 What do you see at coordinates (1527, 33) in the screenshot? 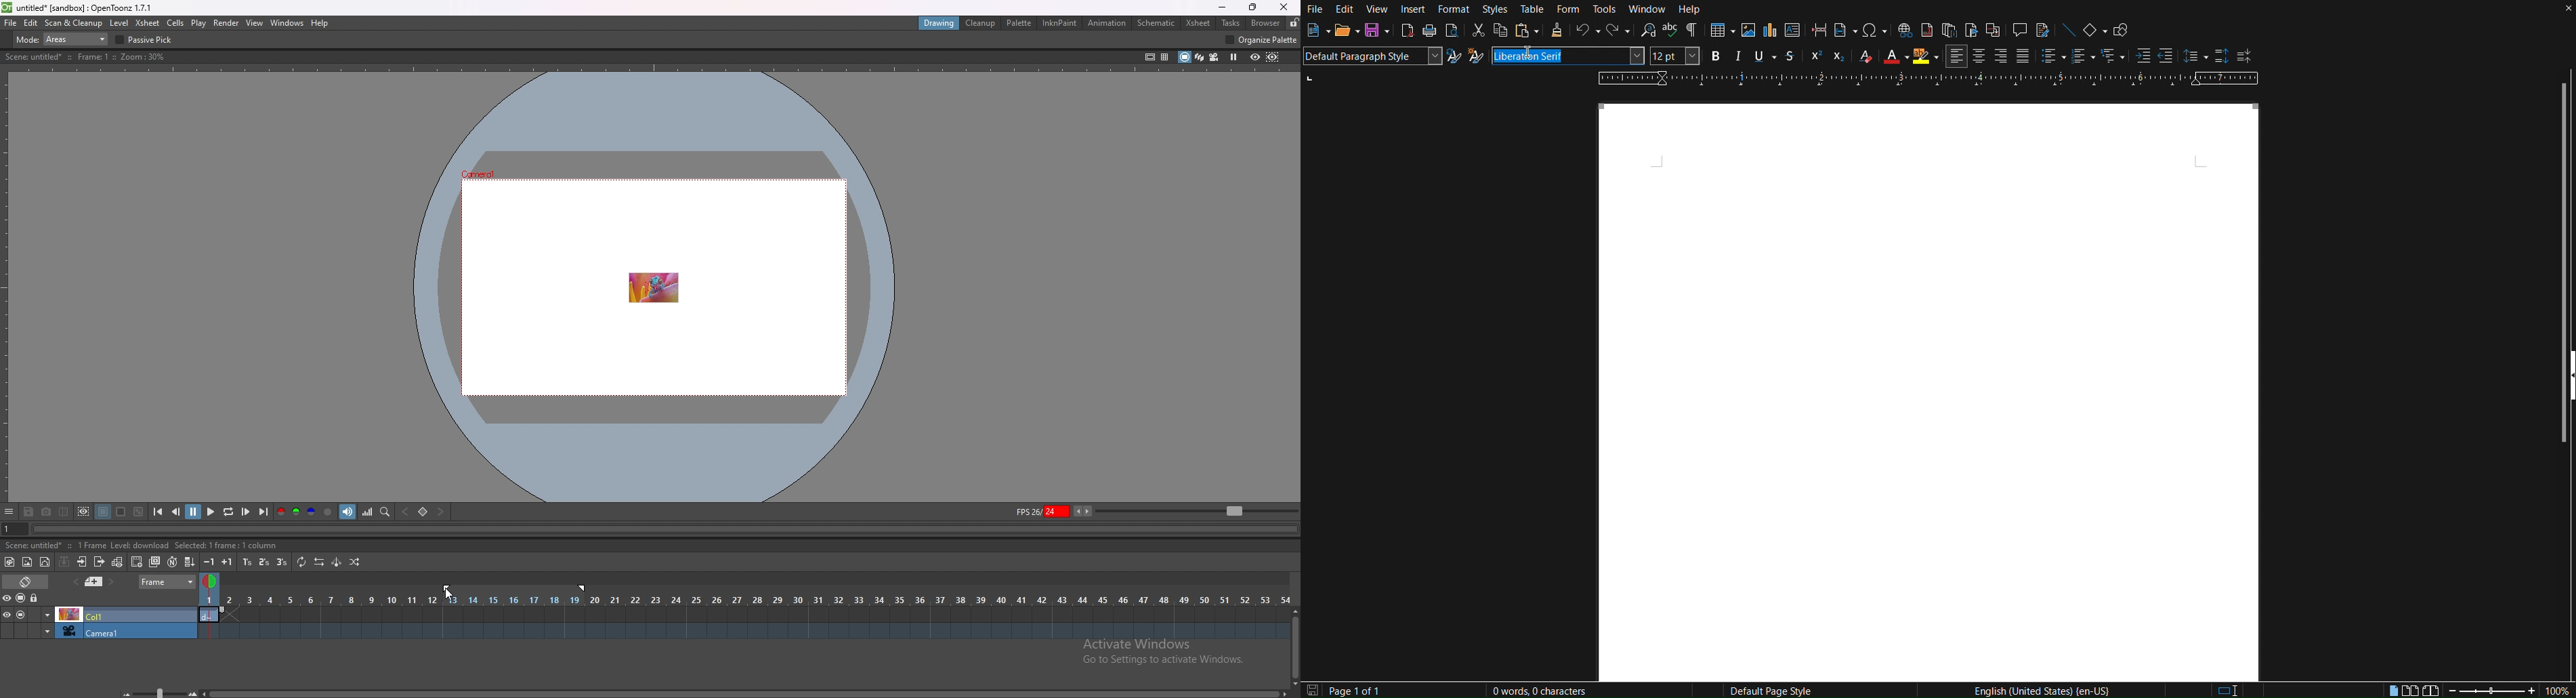
I see `Paste` at bounding box center [1527, 33].